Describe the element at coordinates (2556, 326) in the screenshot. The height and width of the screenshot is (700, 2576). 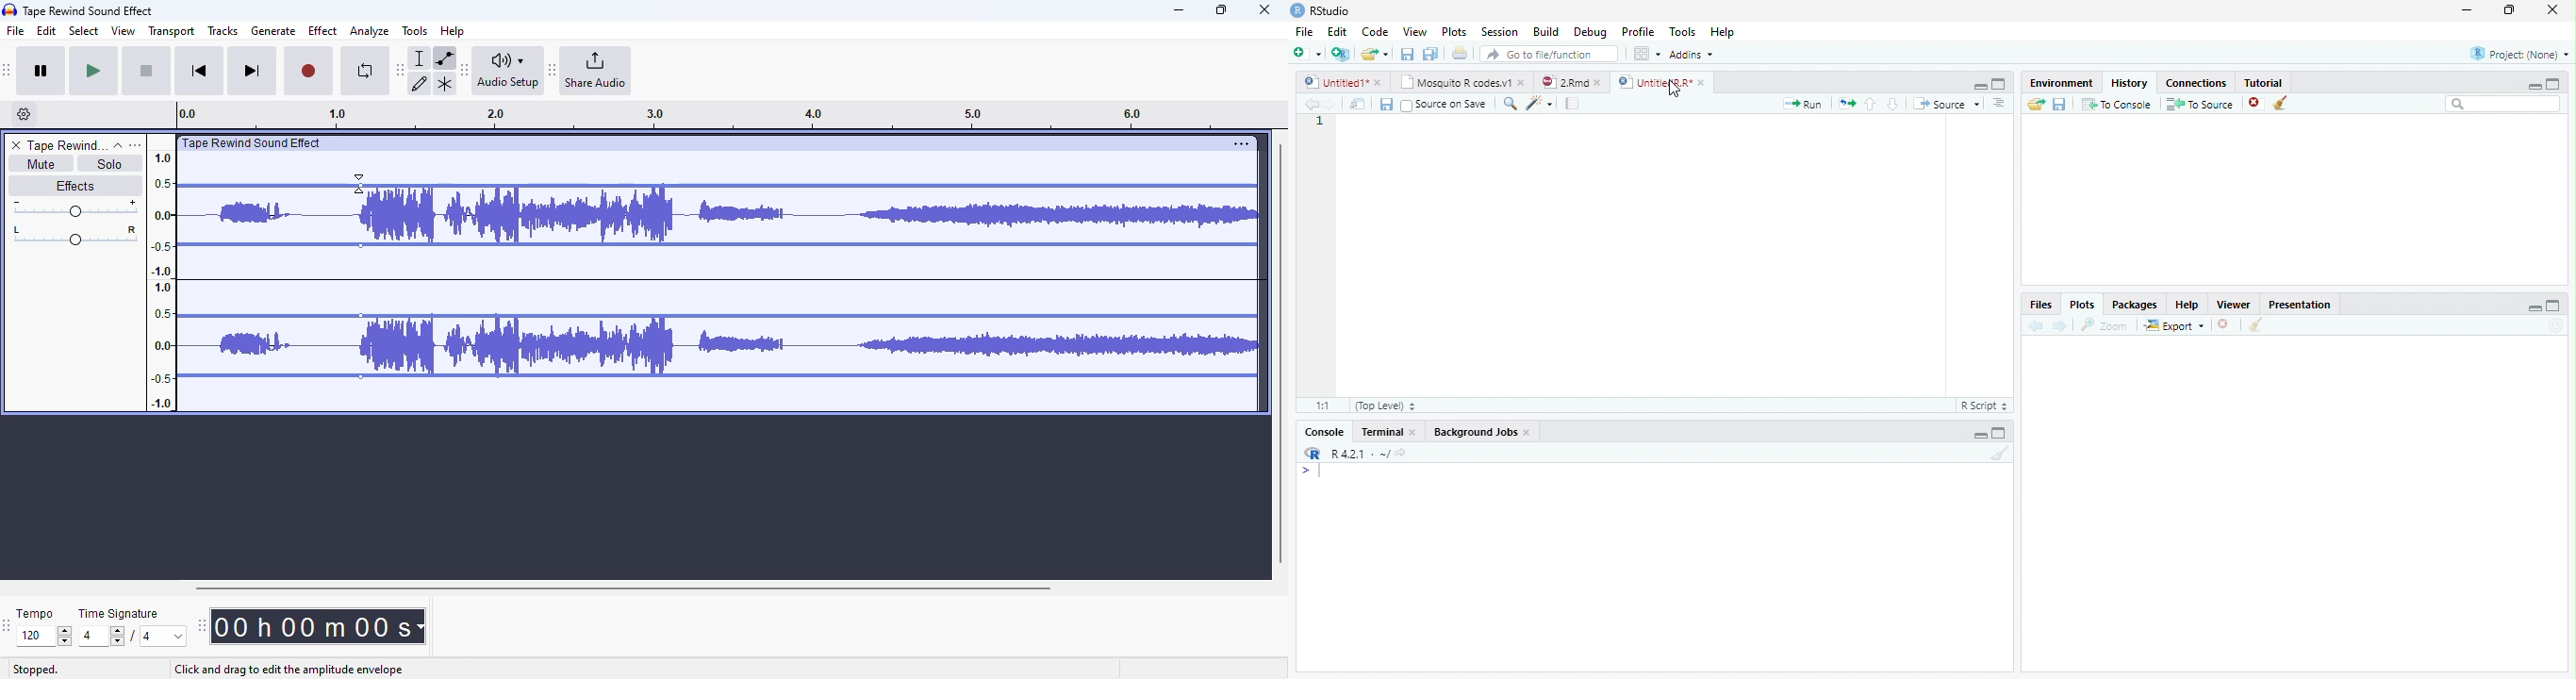
I see `Refresh current plot` at that location.